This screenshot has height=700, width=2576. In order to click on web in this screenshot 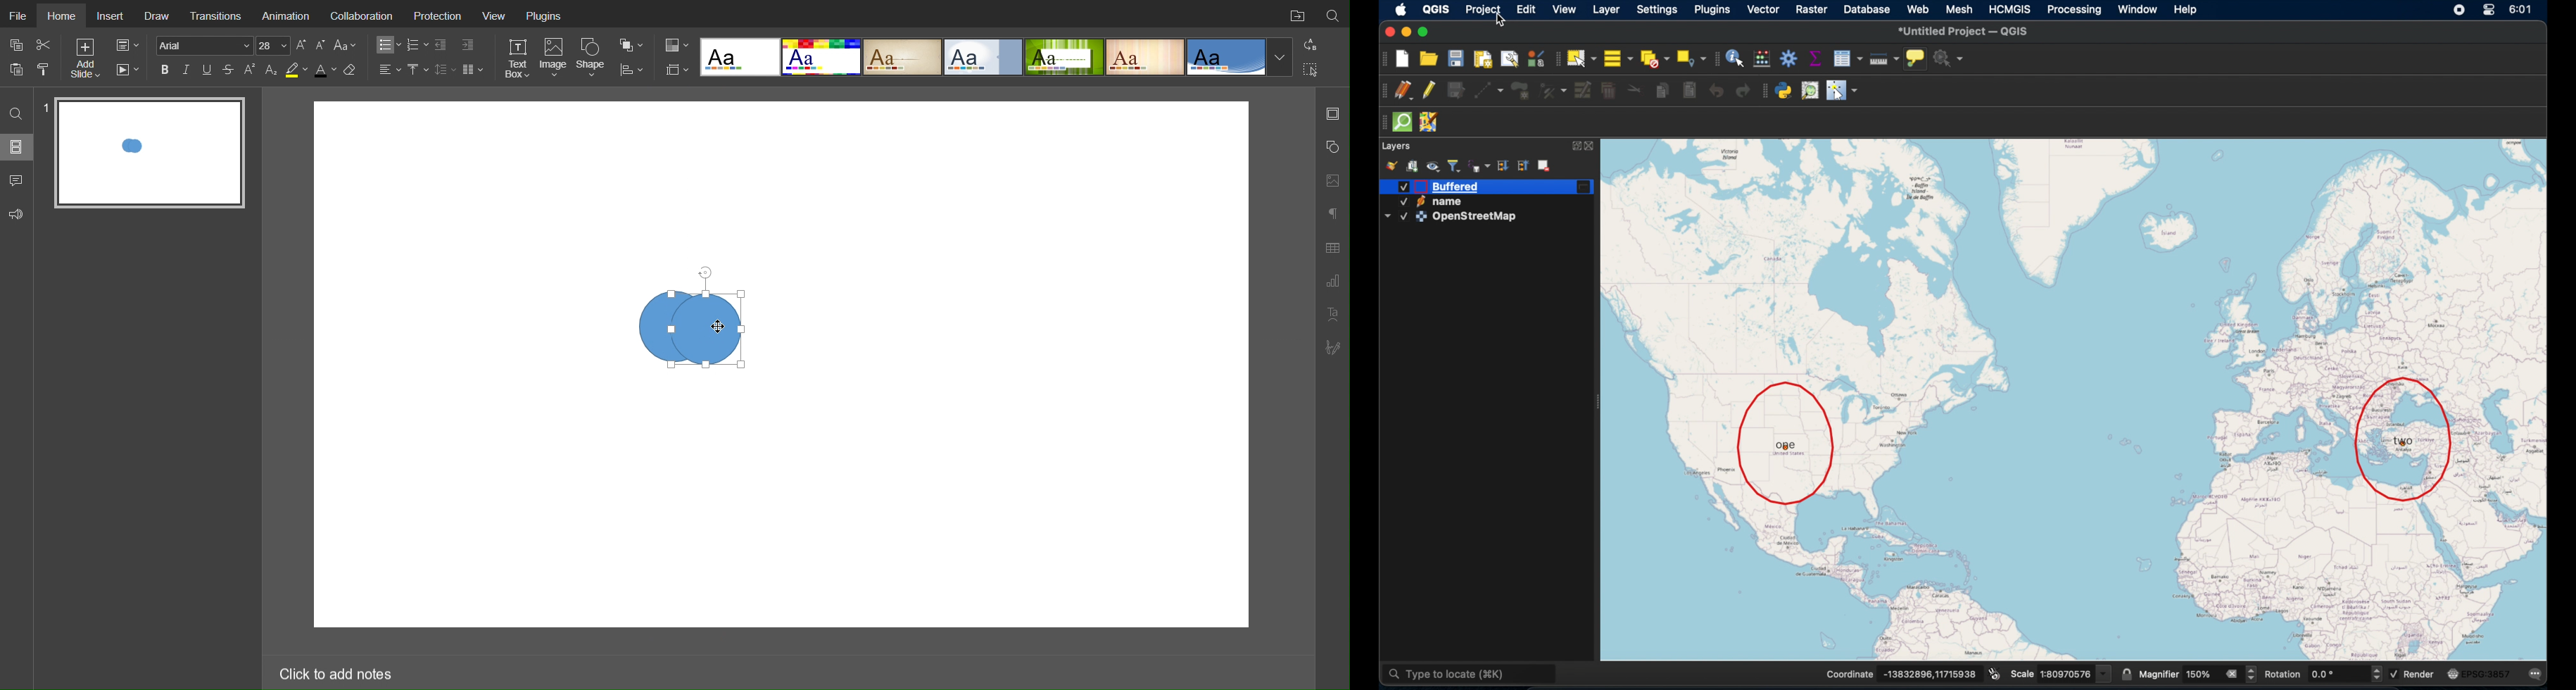, I will do `click(1918, 7)`.